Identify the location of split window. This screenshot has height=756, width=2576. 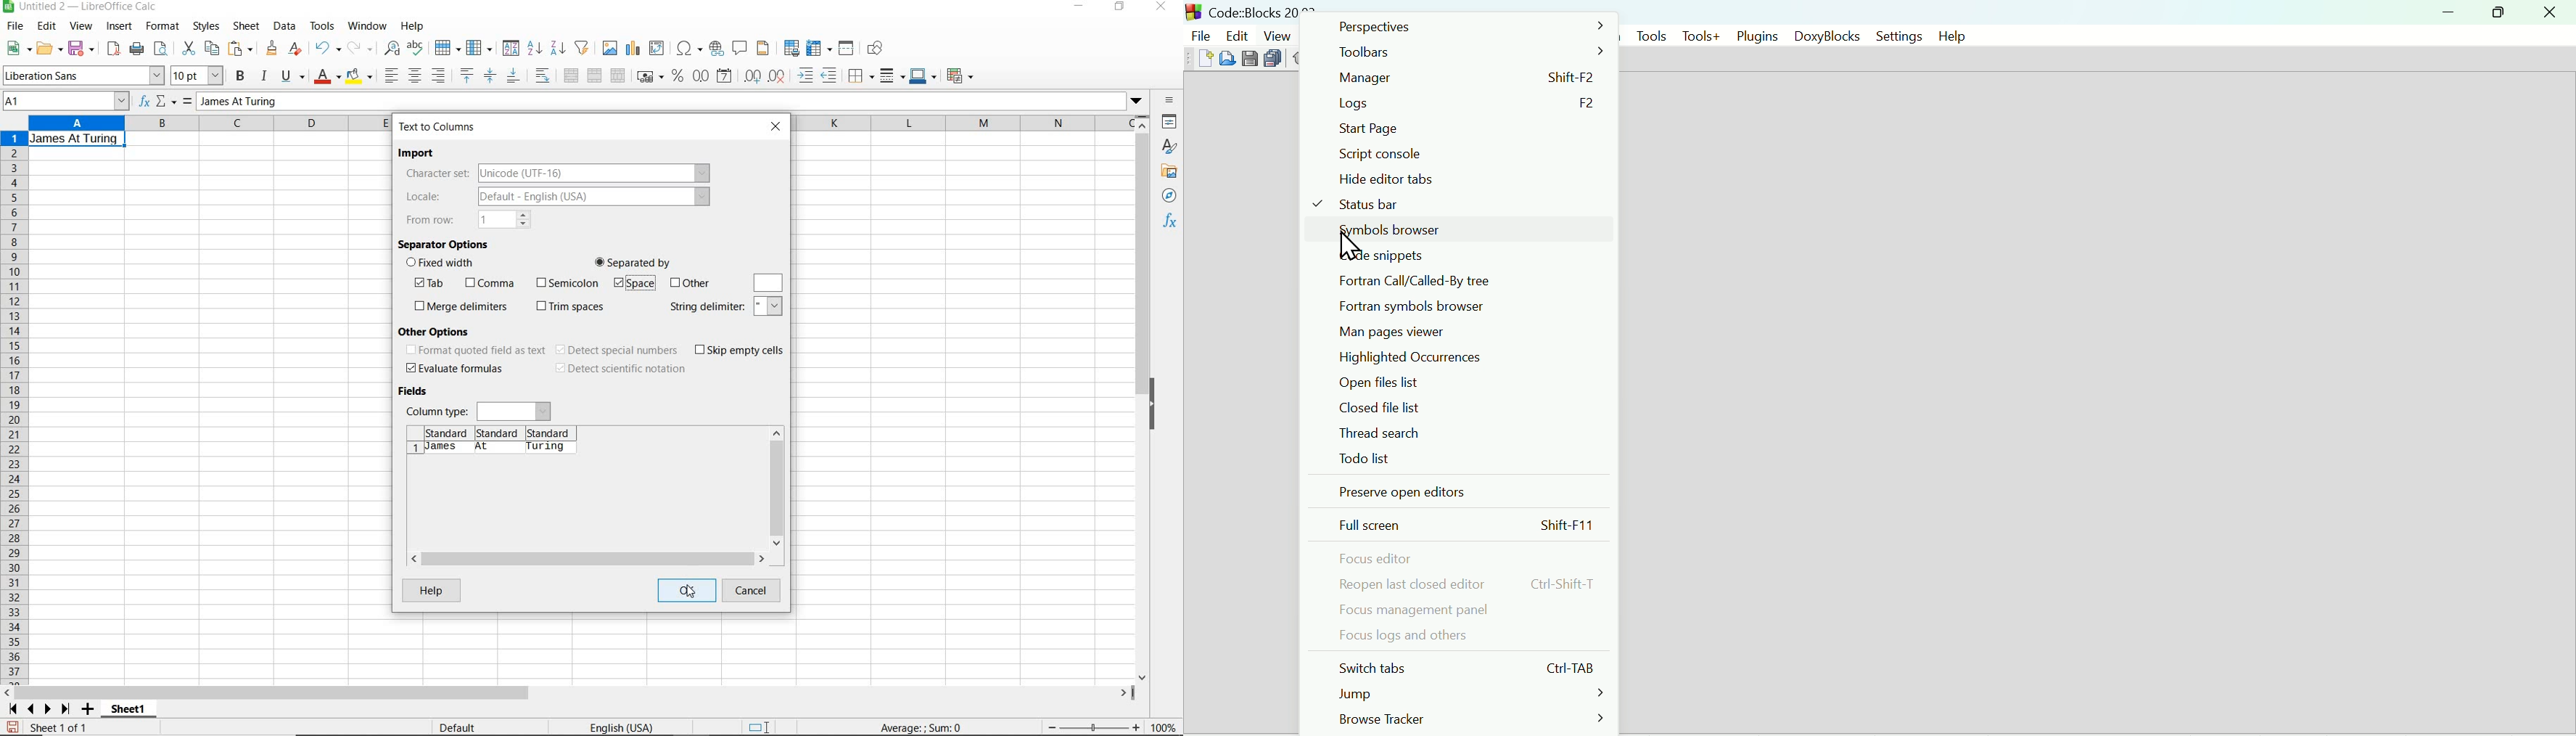
(848, 49).